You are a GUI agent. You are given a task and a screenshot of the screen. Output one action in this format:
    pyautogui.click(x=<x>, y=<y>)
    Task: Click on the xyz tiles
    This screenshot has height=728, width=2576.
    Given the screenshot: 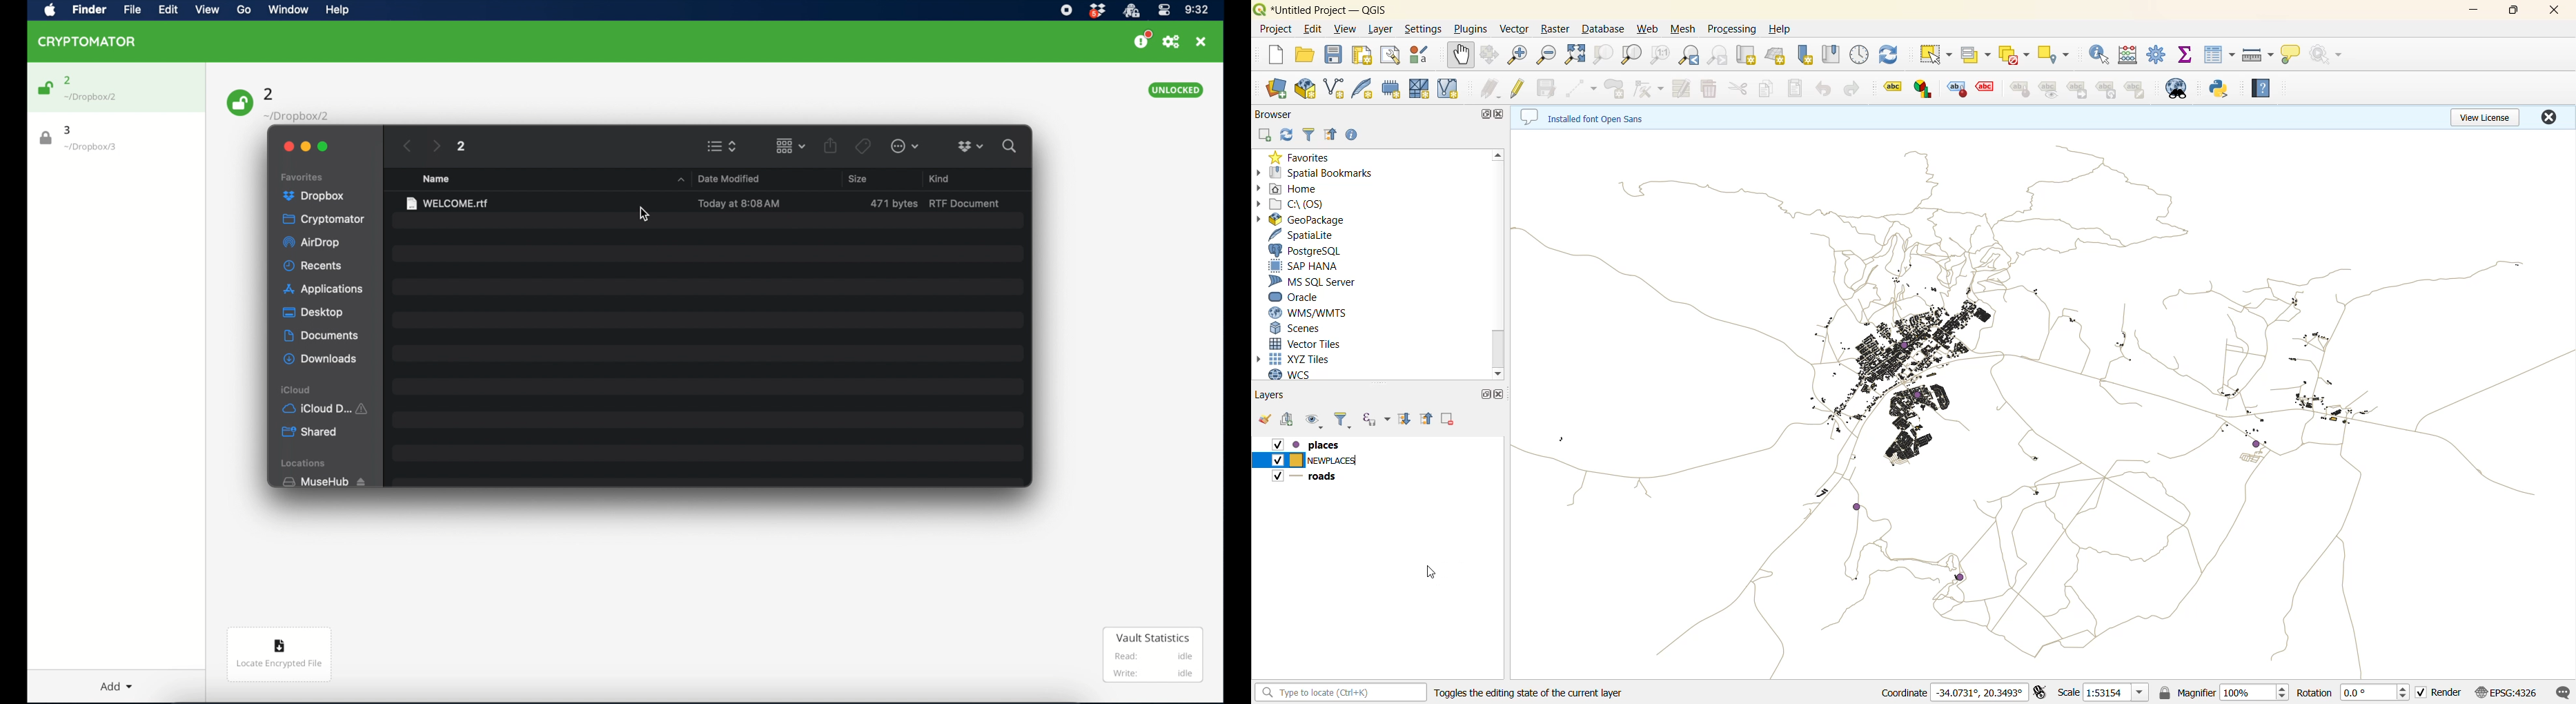 What is the action you would take?
    pyautogui.click(x=1301, y=359)
    